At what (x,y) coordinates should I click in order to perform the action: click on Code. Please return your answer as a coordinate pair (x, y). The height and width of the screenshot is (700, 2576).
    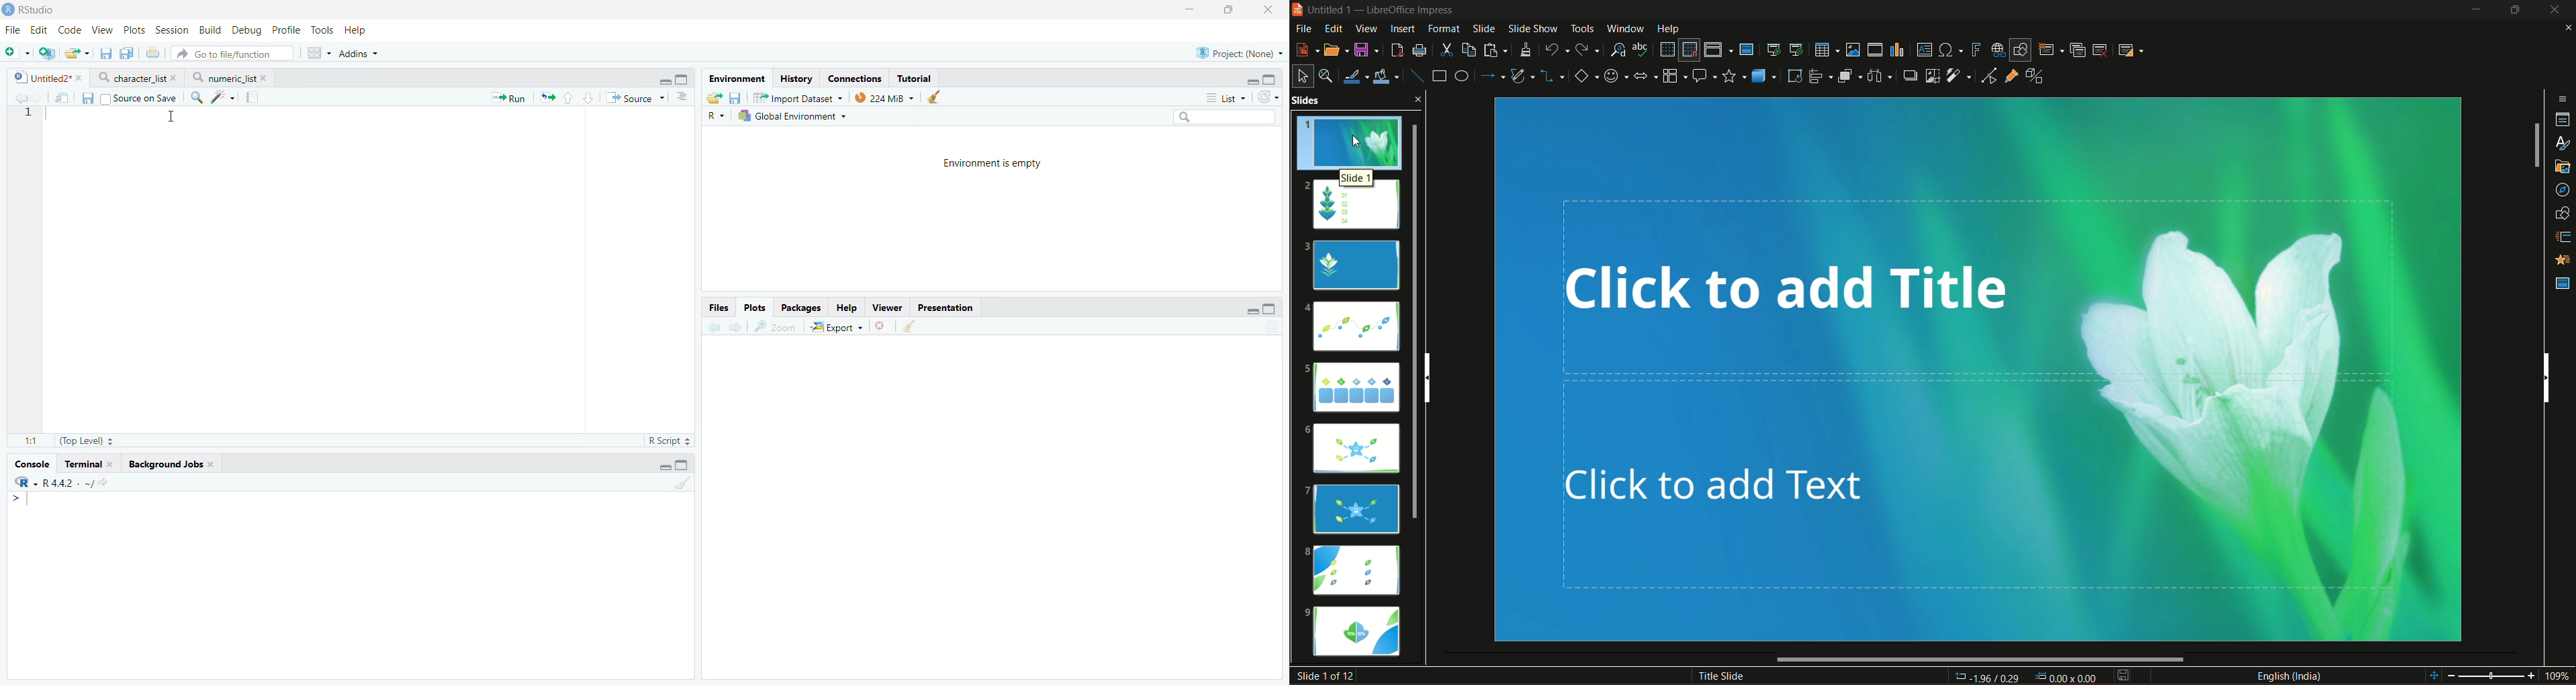
    Looking at the image, I should click on (72, 30).